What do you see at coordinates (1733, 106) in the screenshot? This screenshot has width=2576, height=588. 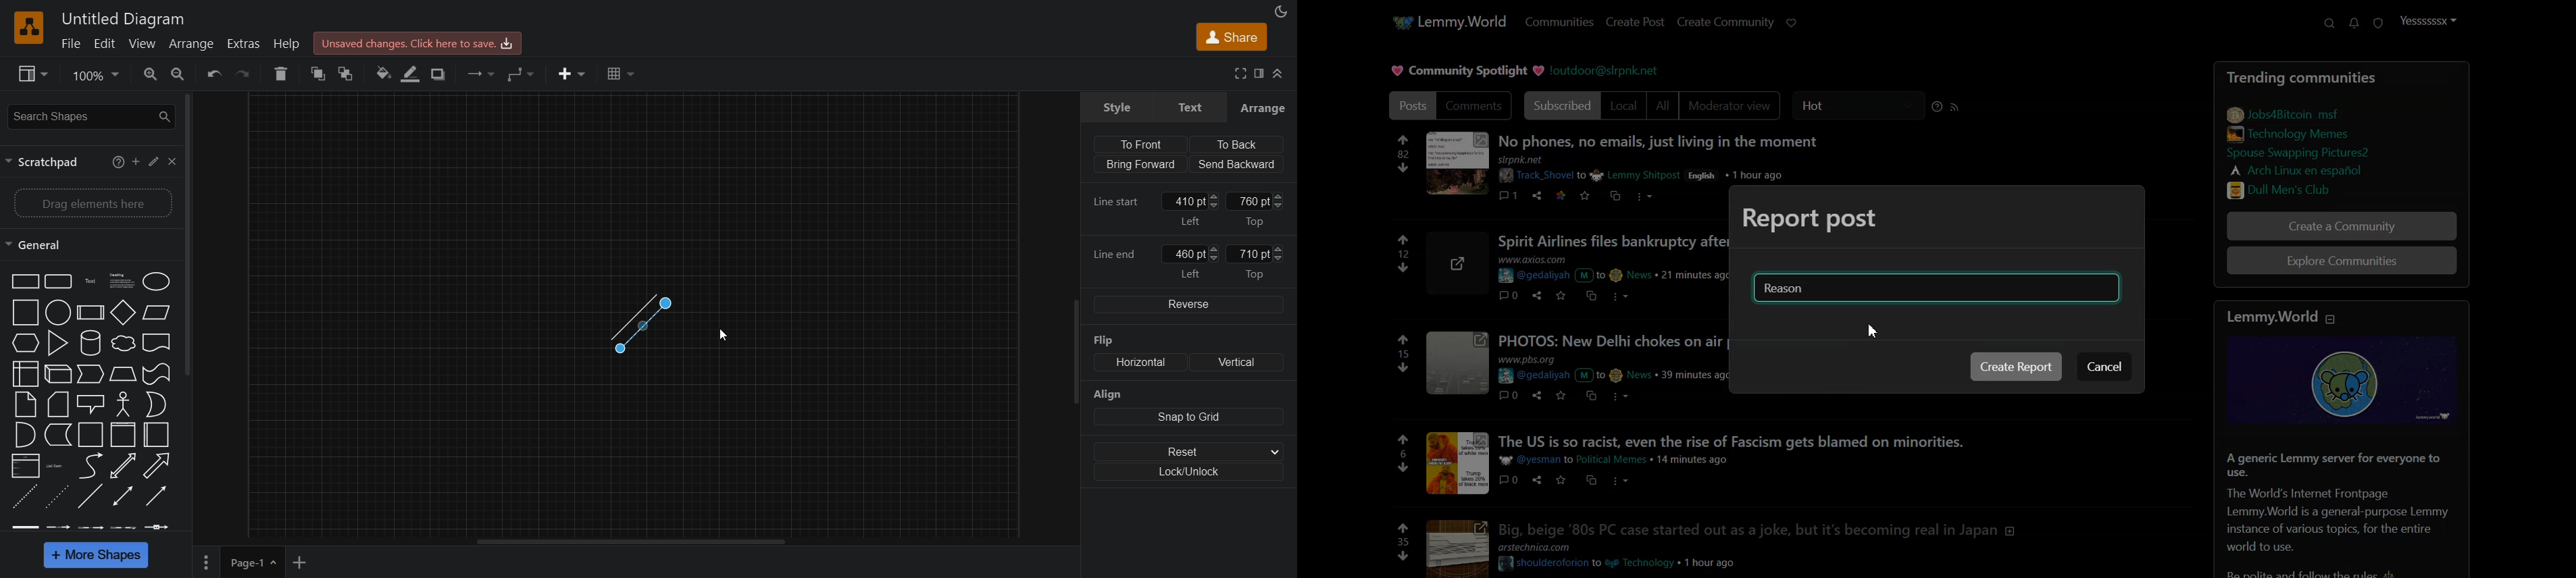 I see `Moderator View` at bounding box center [1733, 106].